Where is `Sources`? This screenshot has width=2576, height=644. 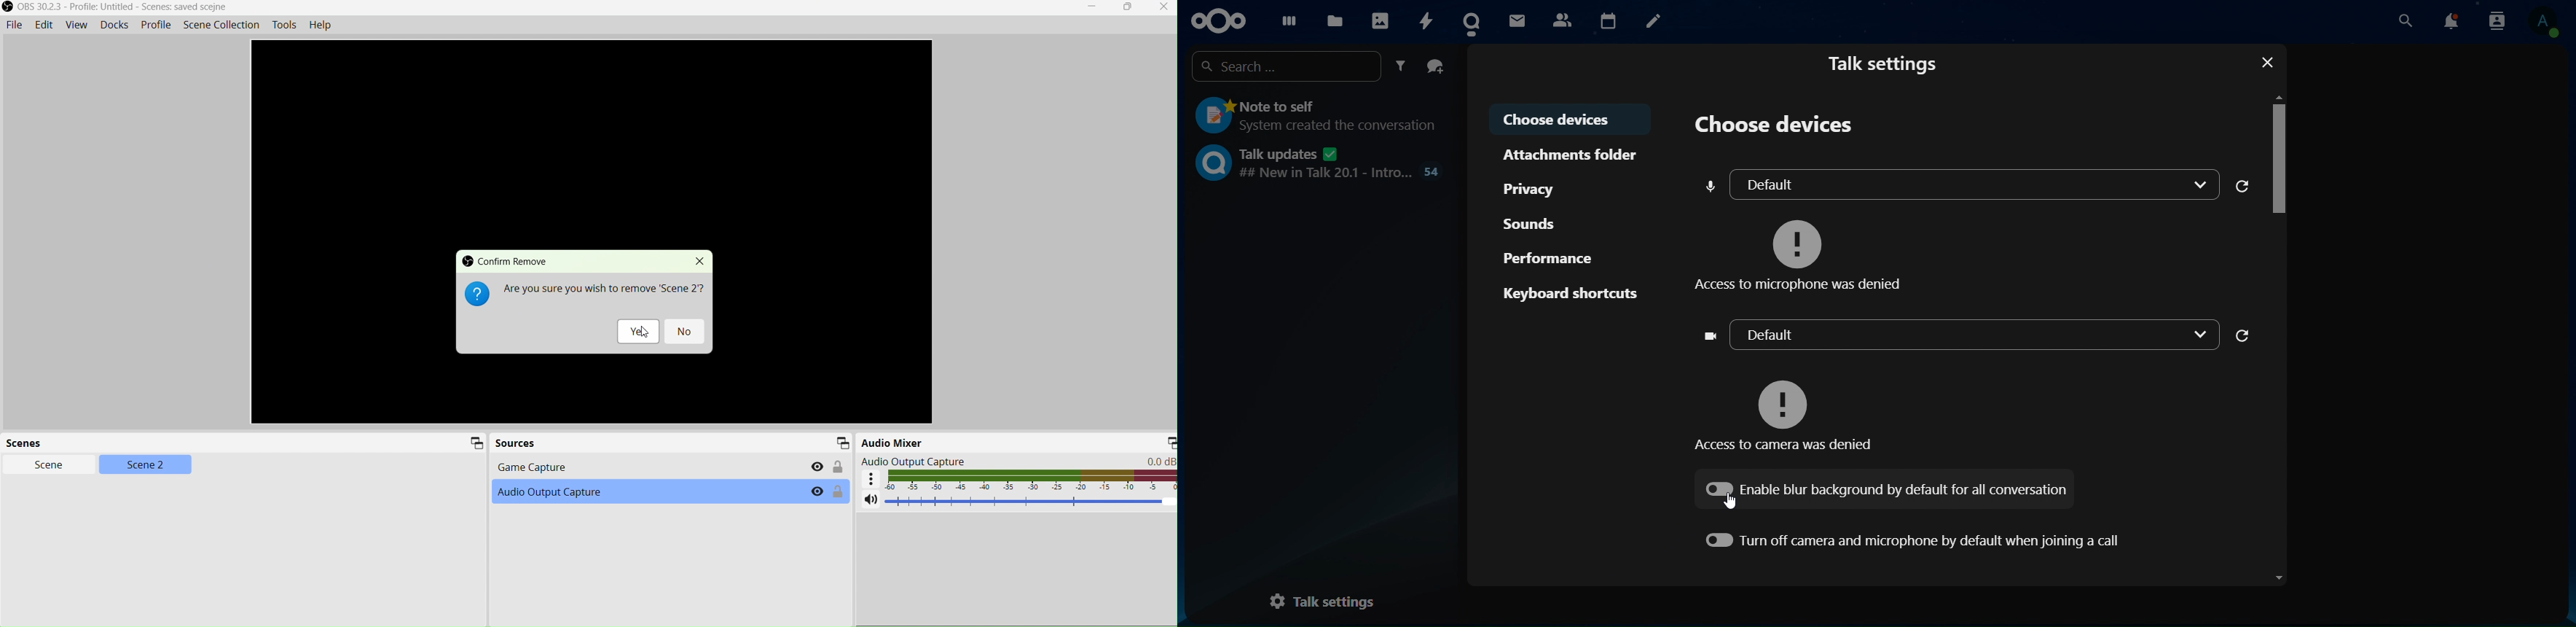
Sources is located at coordinates (517, 442).